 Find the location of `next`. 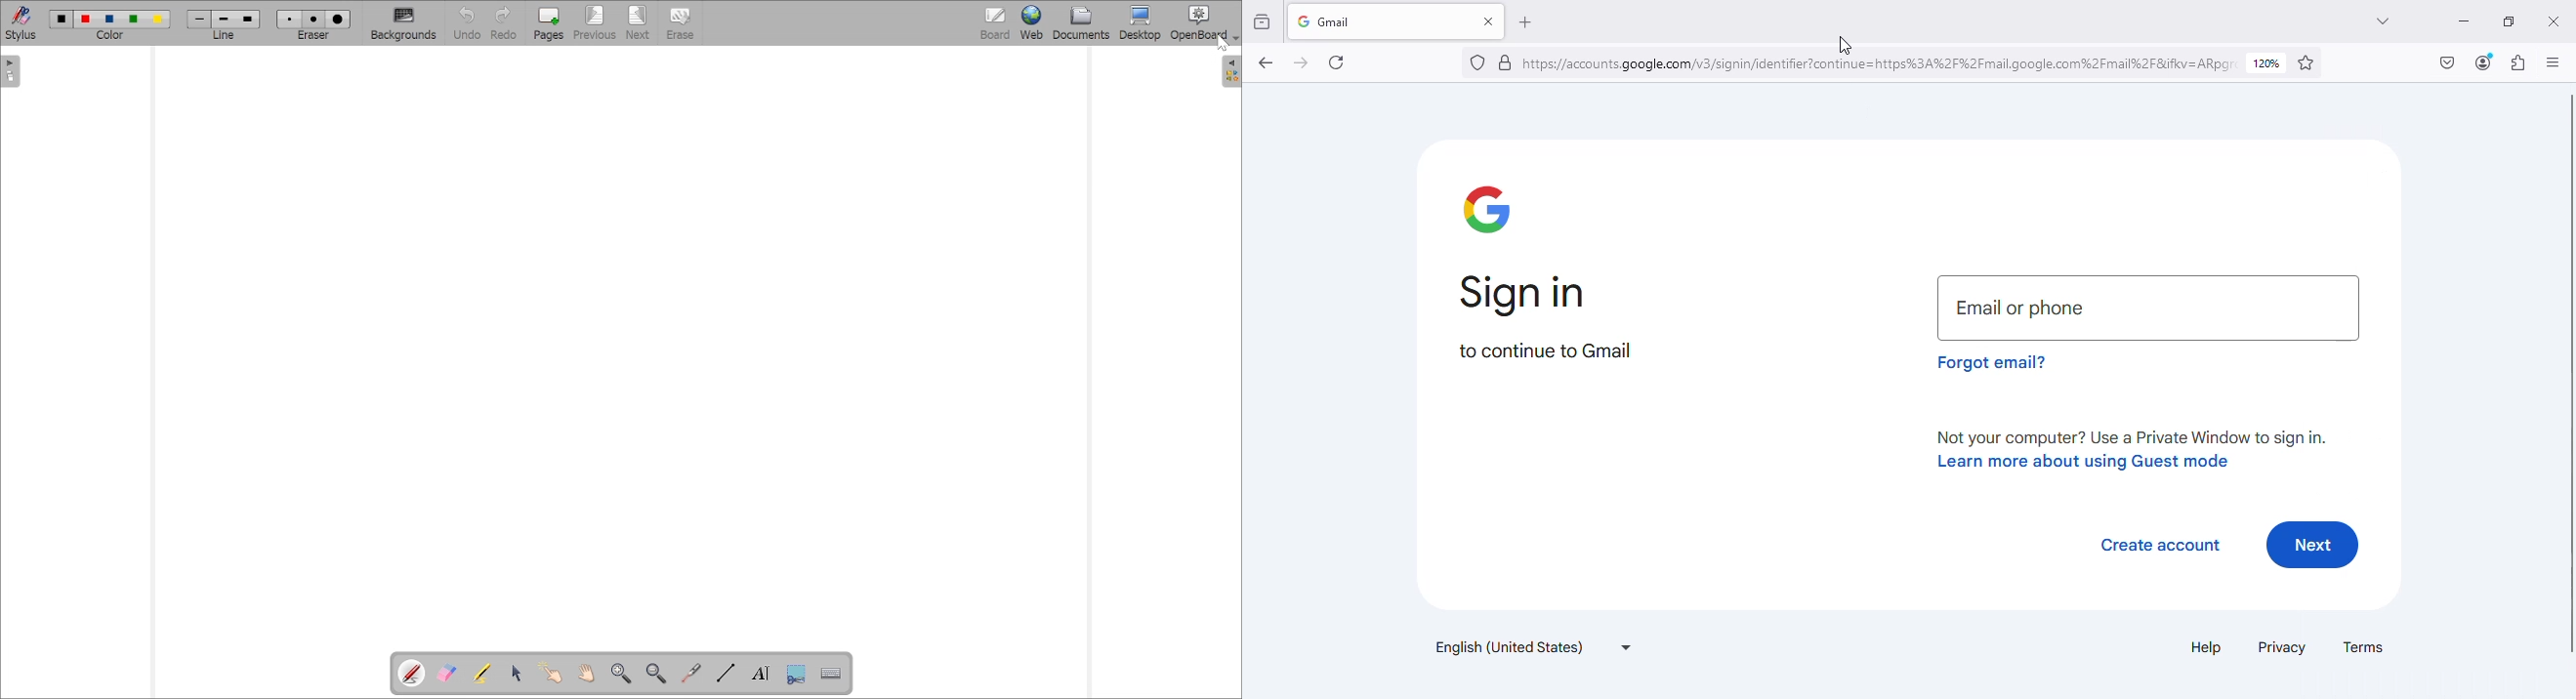

next is located at coordinates (2311, 544).